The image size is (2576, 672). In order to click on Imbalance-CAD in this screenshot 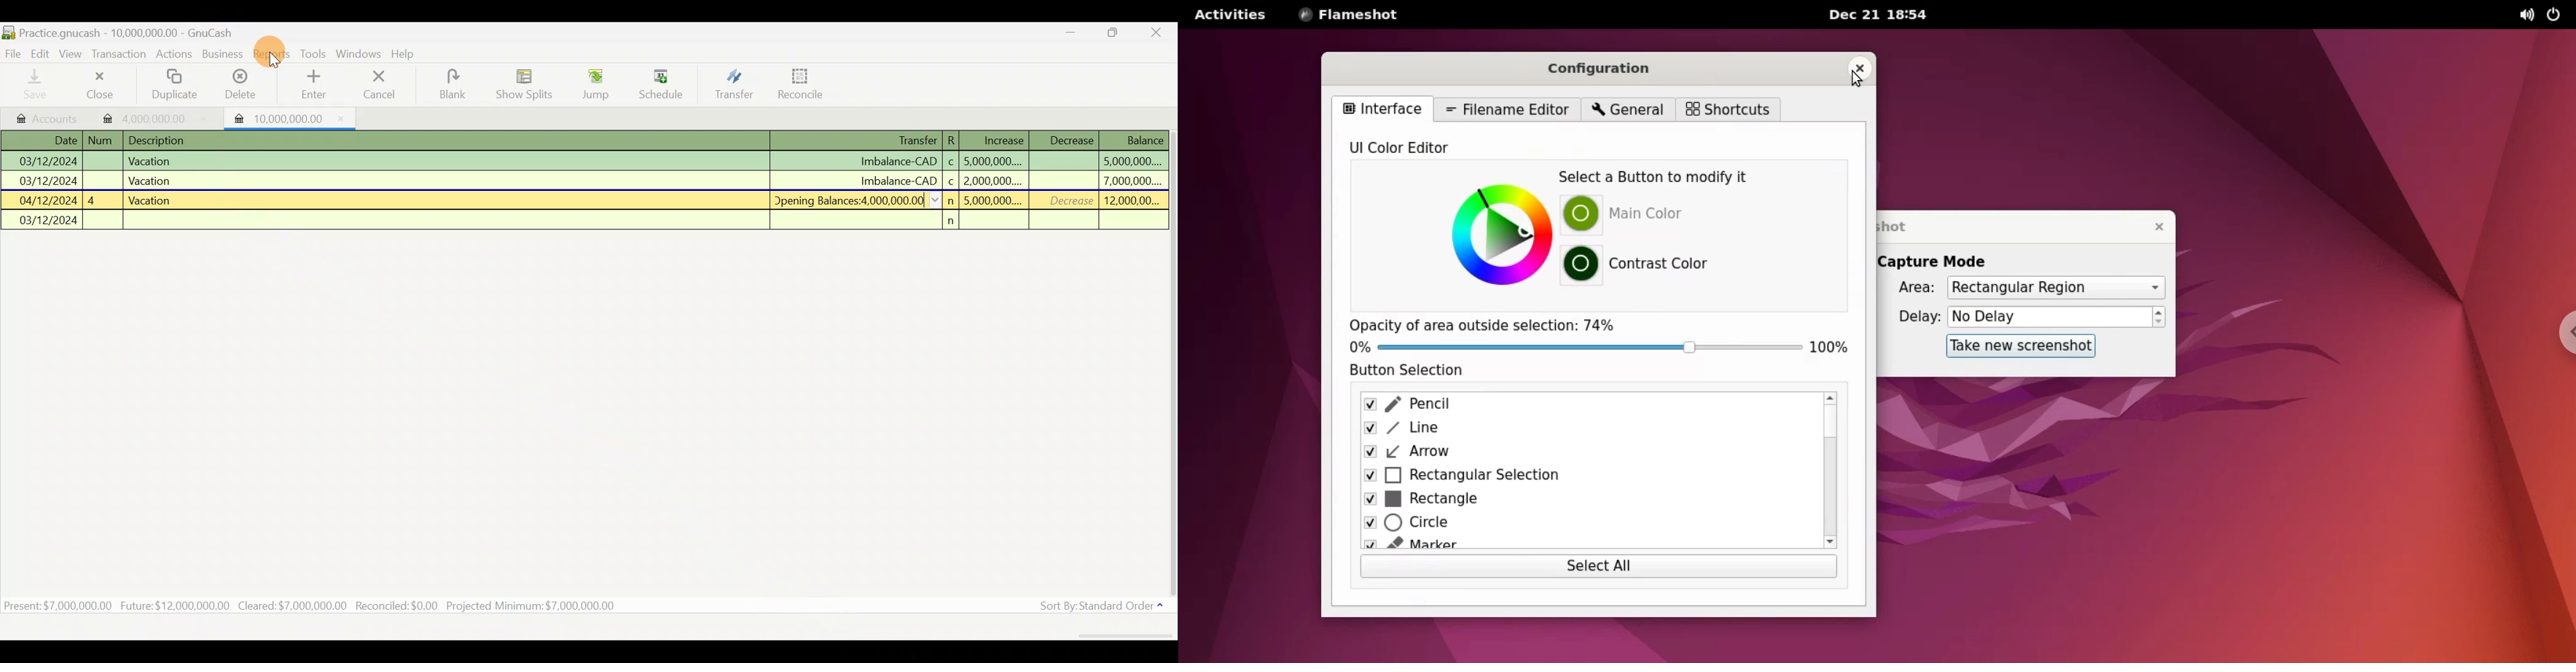, I will do `click(898, 181)`.